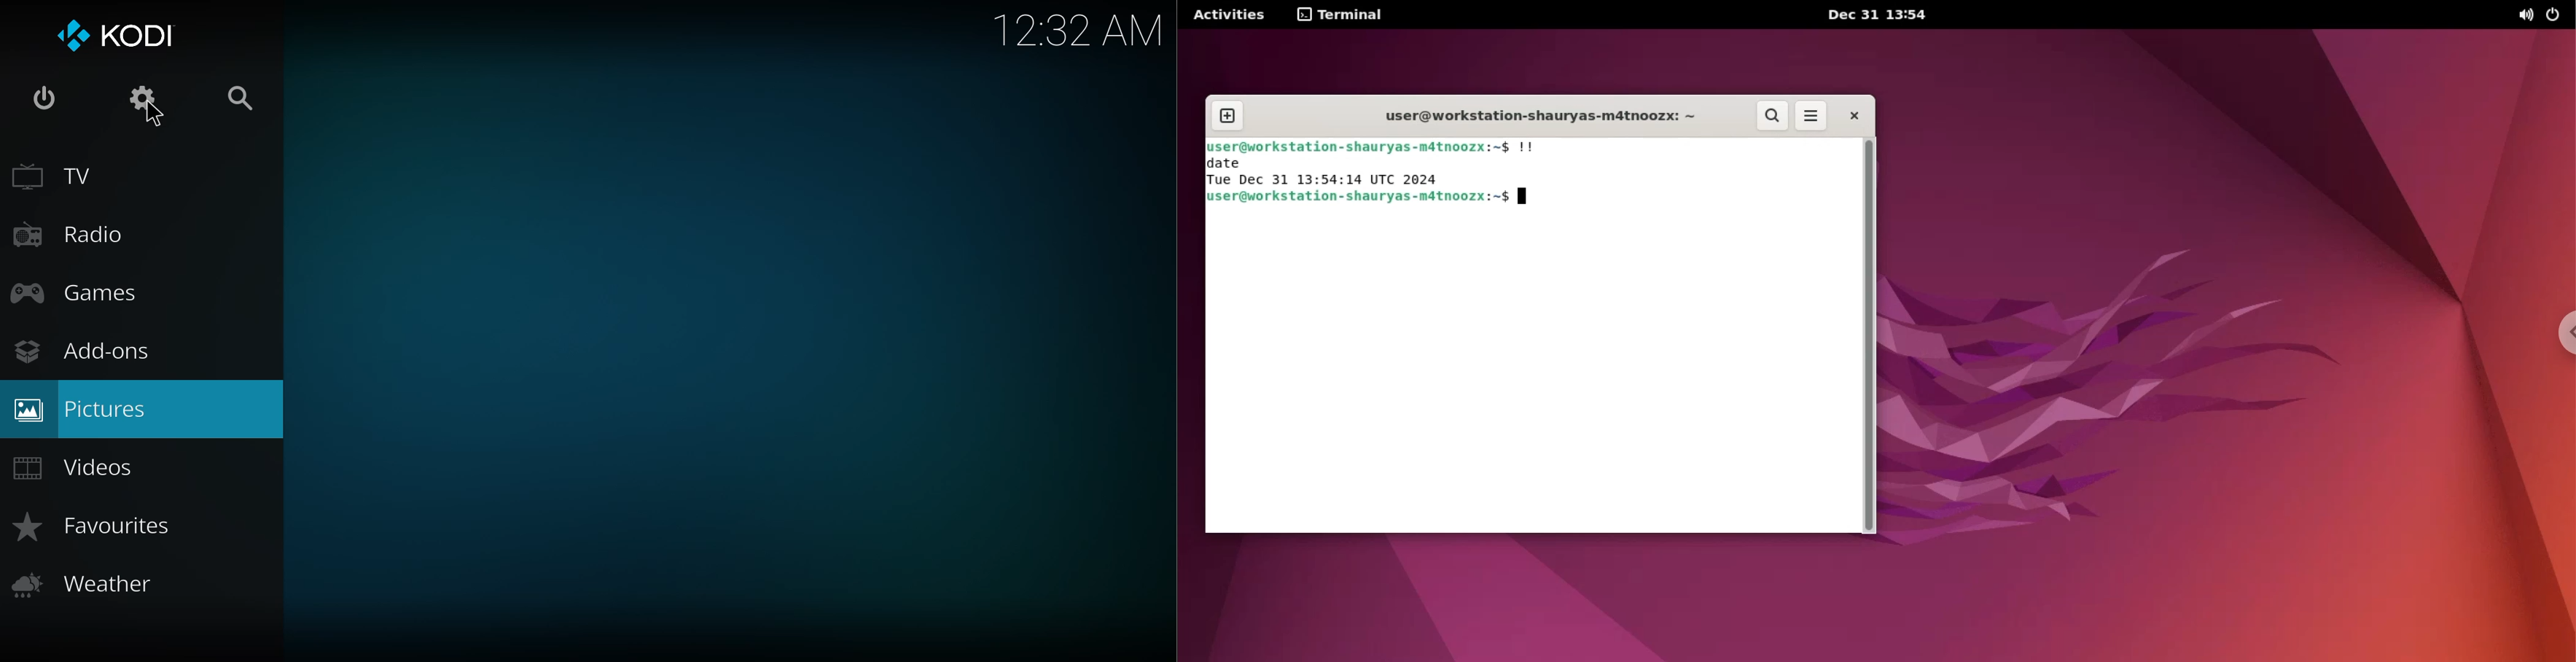  I want to click on settings, so click(148, 97).